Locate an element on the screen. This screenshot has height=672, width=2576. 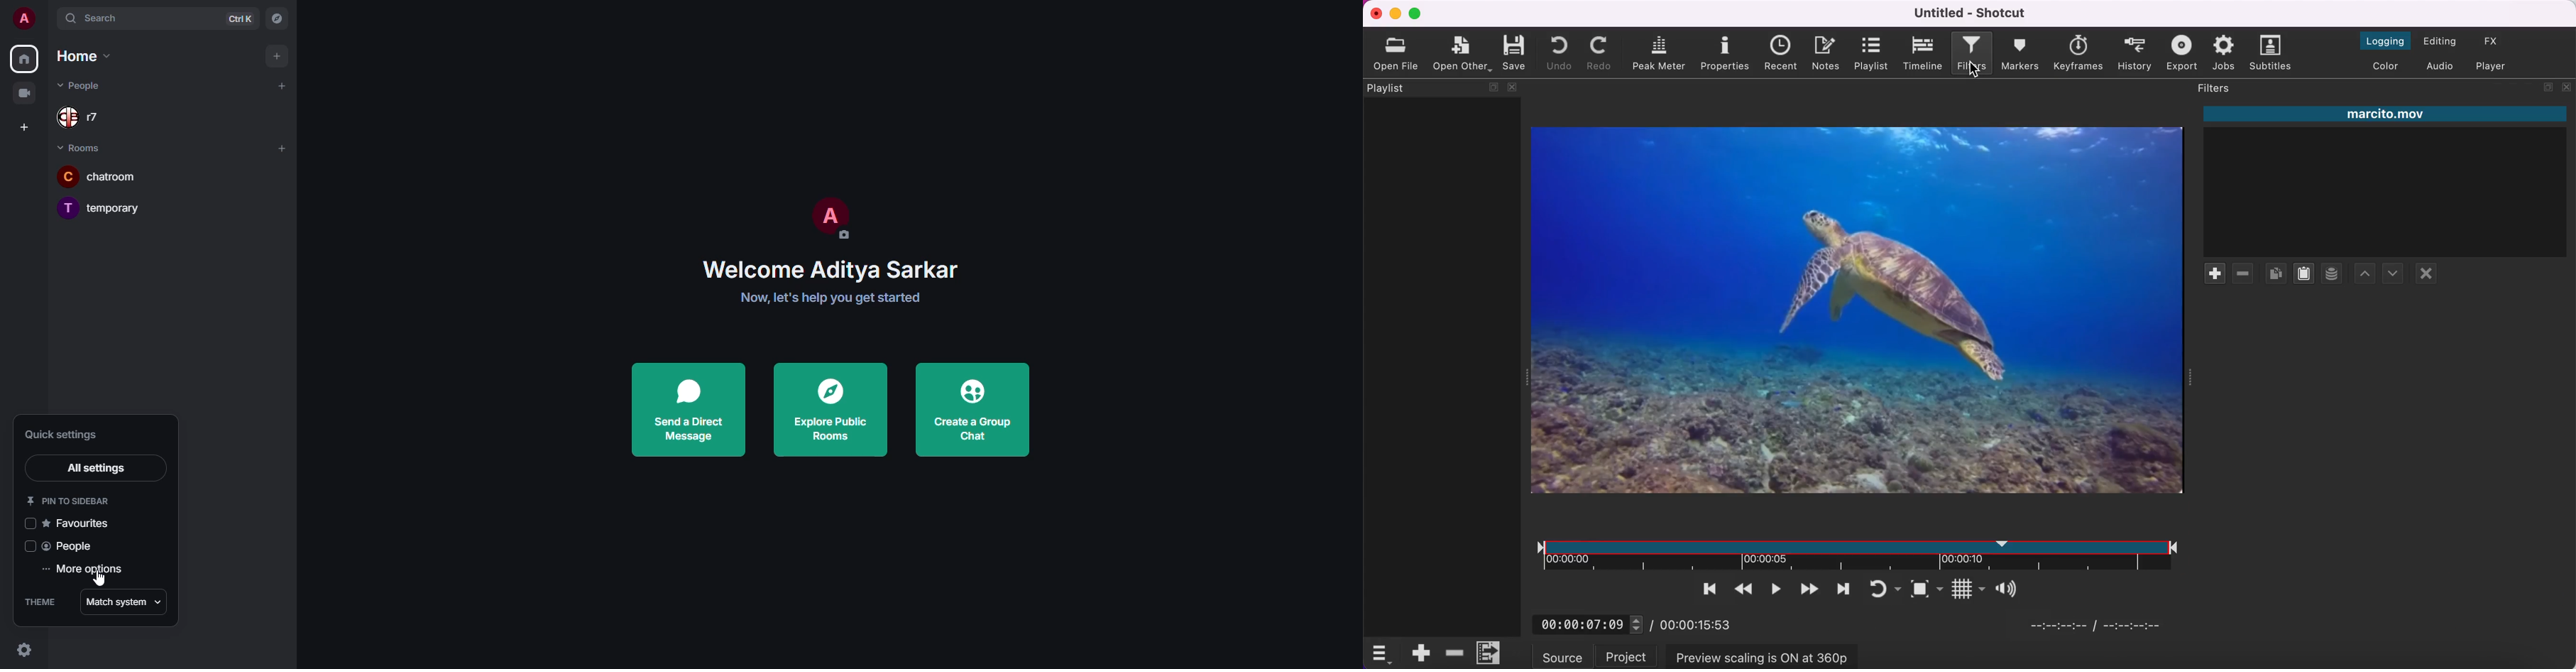
timeline is located at coordinates (1923, 53).